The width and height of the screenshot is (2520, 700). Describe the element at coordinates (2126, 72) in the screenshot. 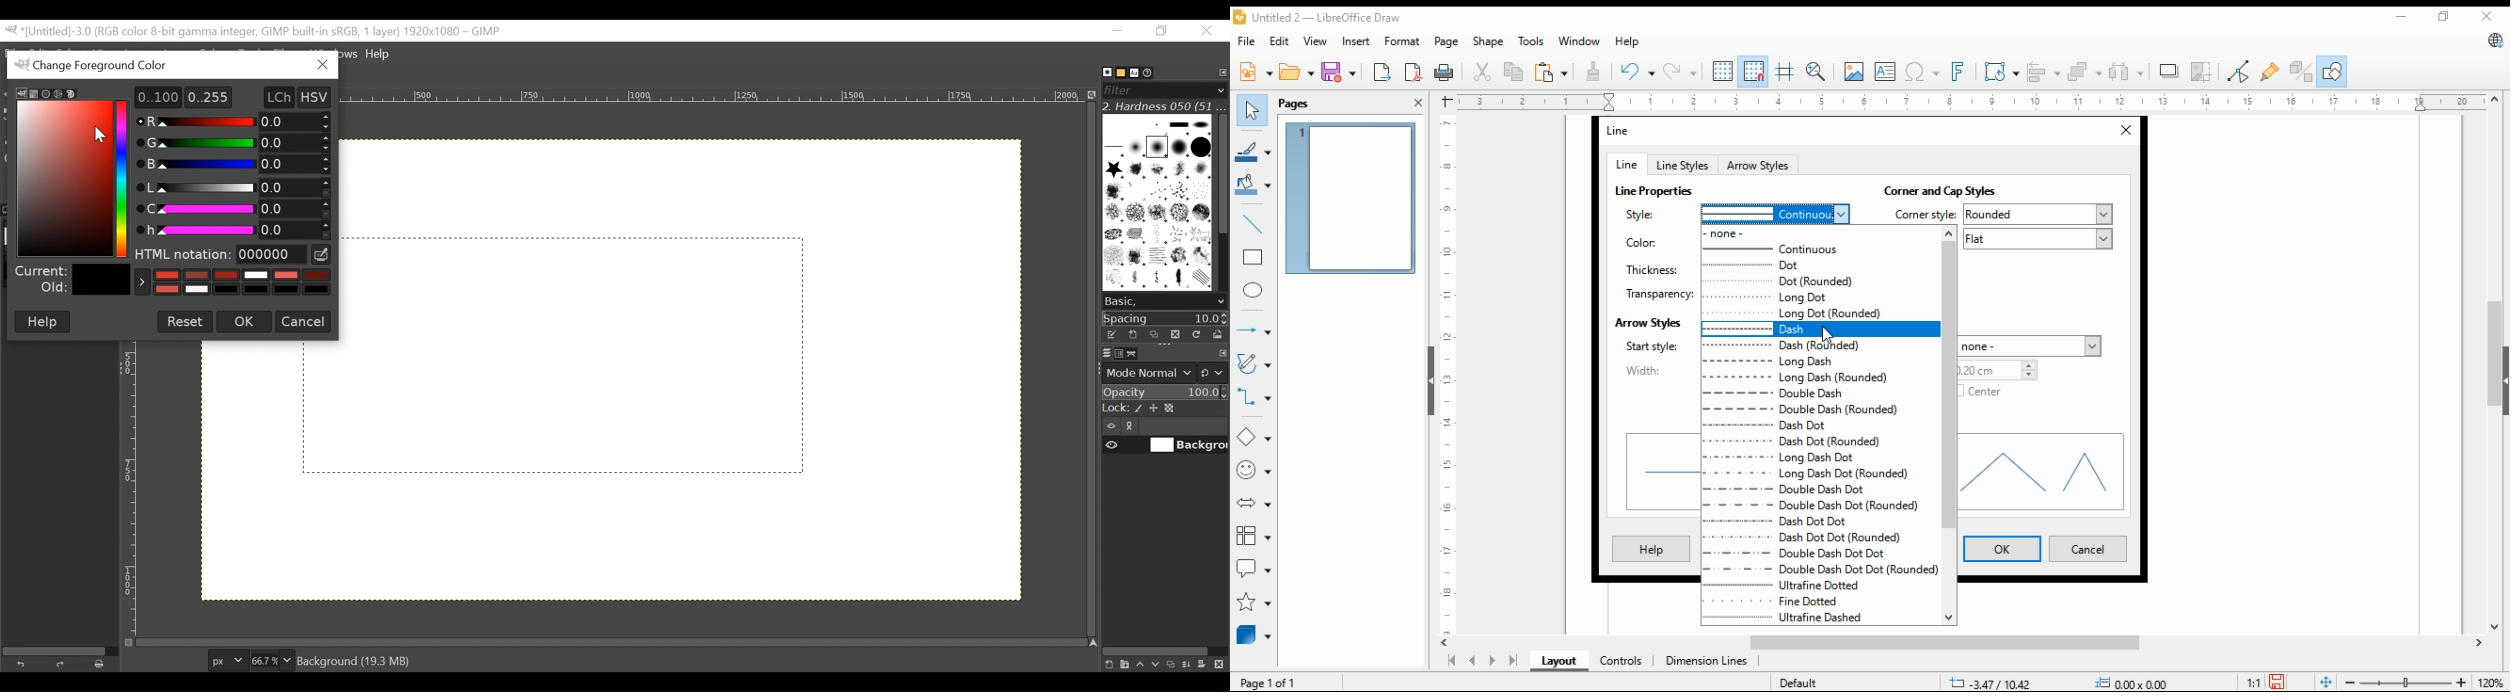

I see `select at least three objects to distribute` at that location.